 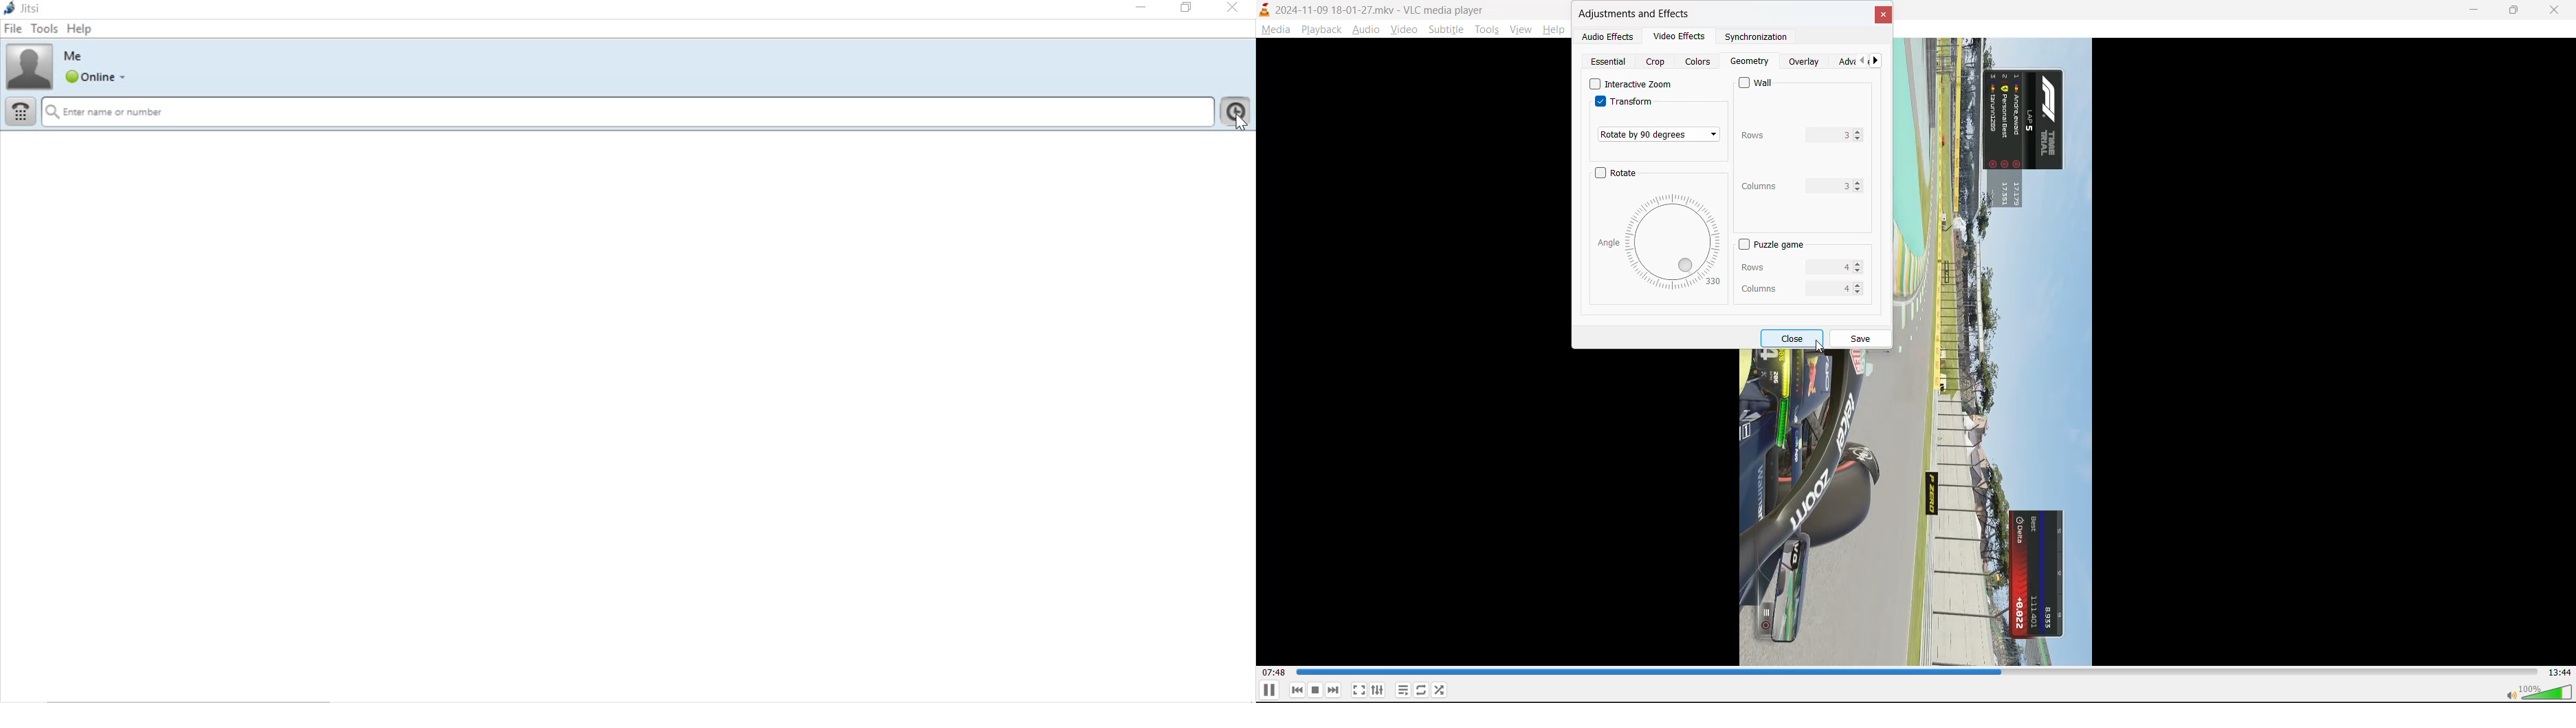 What do you see at coordinates (1699, 61) in the screenshot?
I see `colors` at bounding box center [1699, 61].